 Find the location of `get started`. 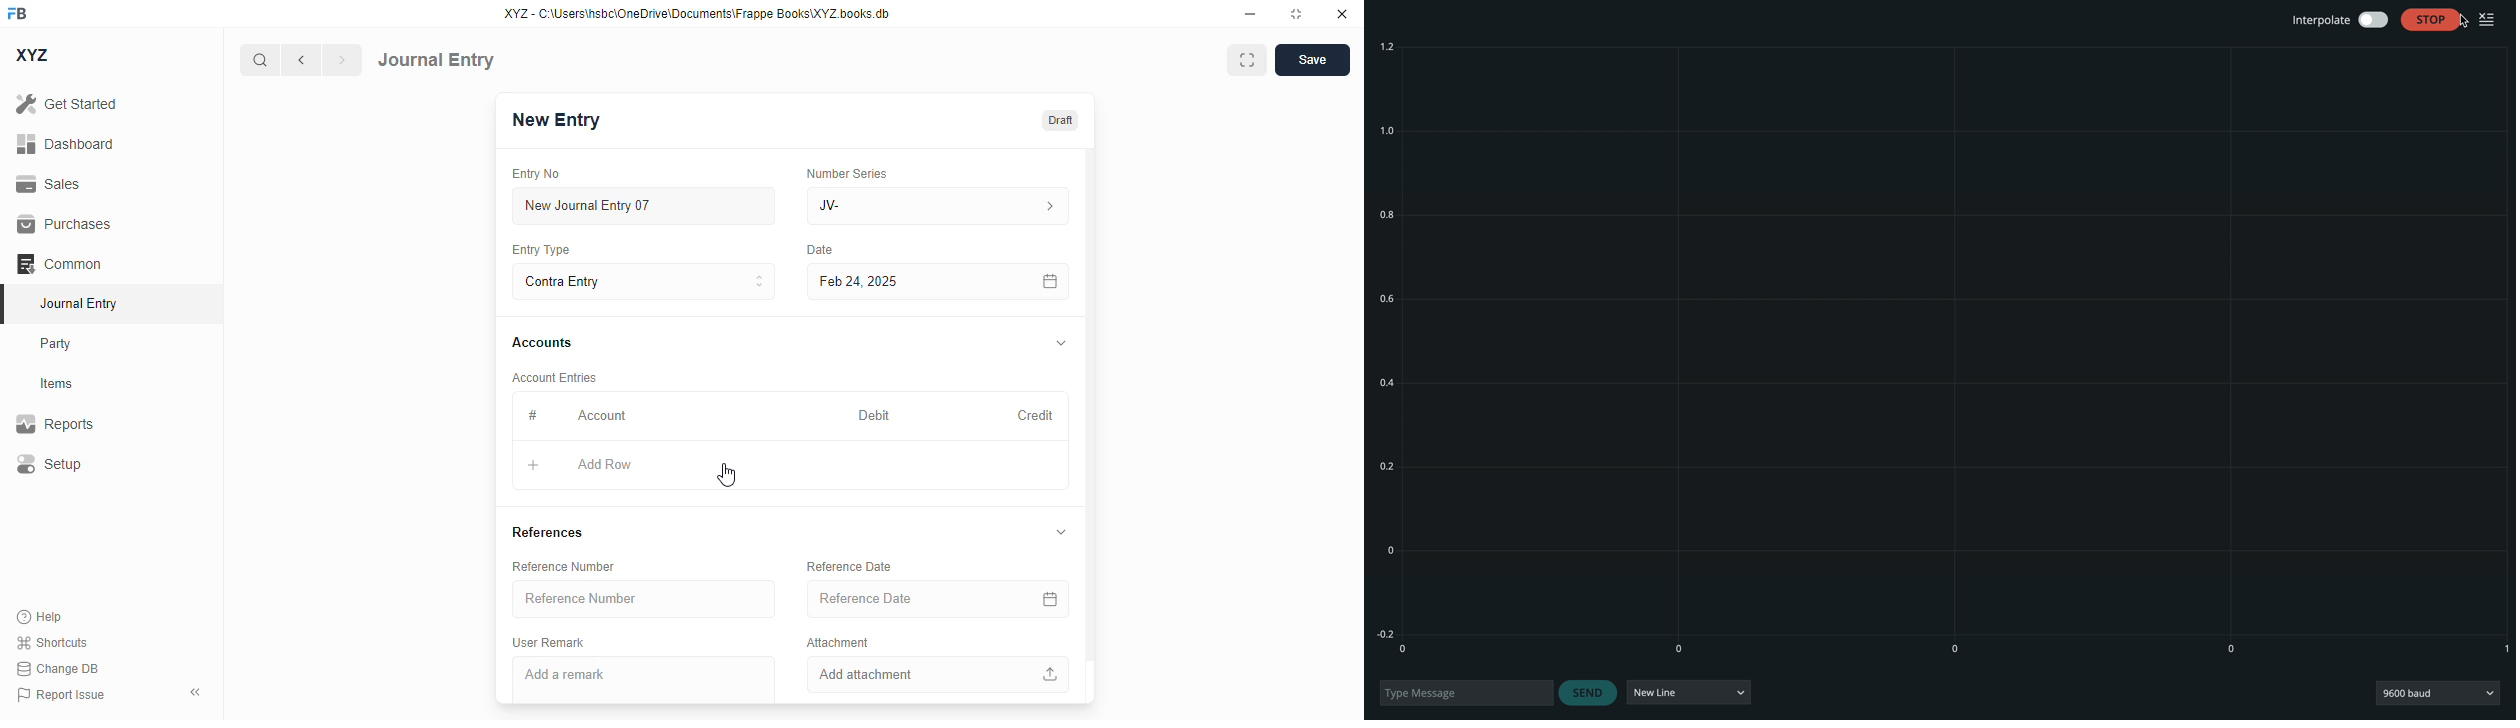

get started is located at coordinates (67, 104).